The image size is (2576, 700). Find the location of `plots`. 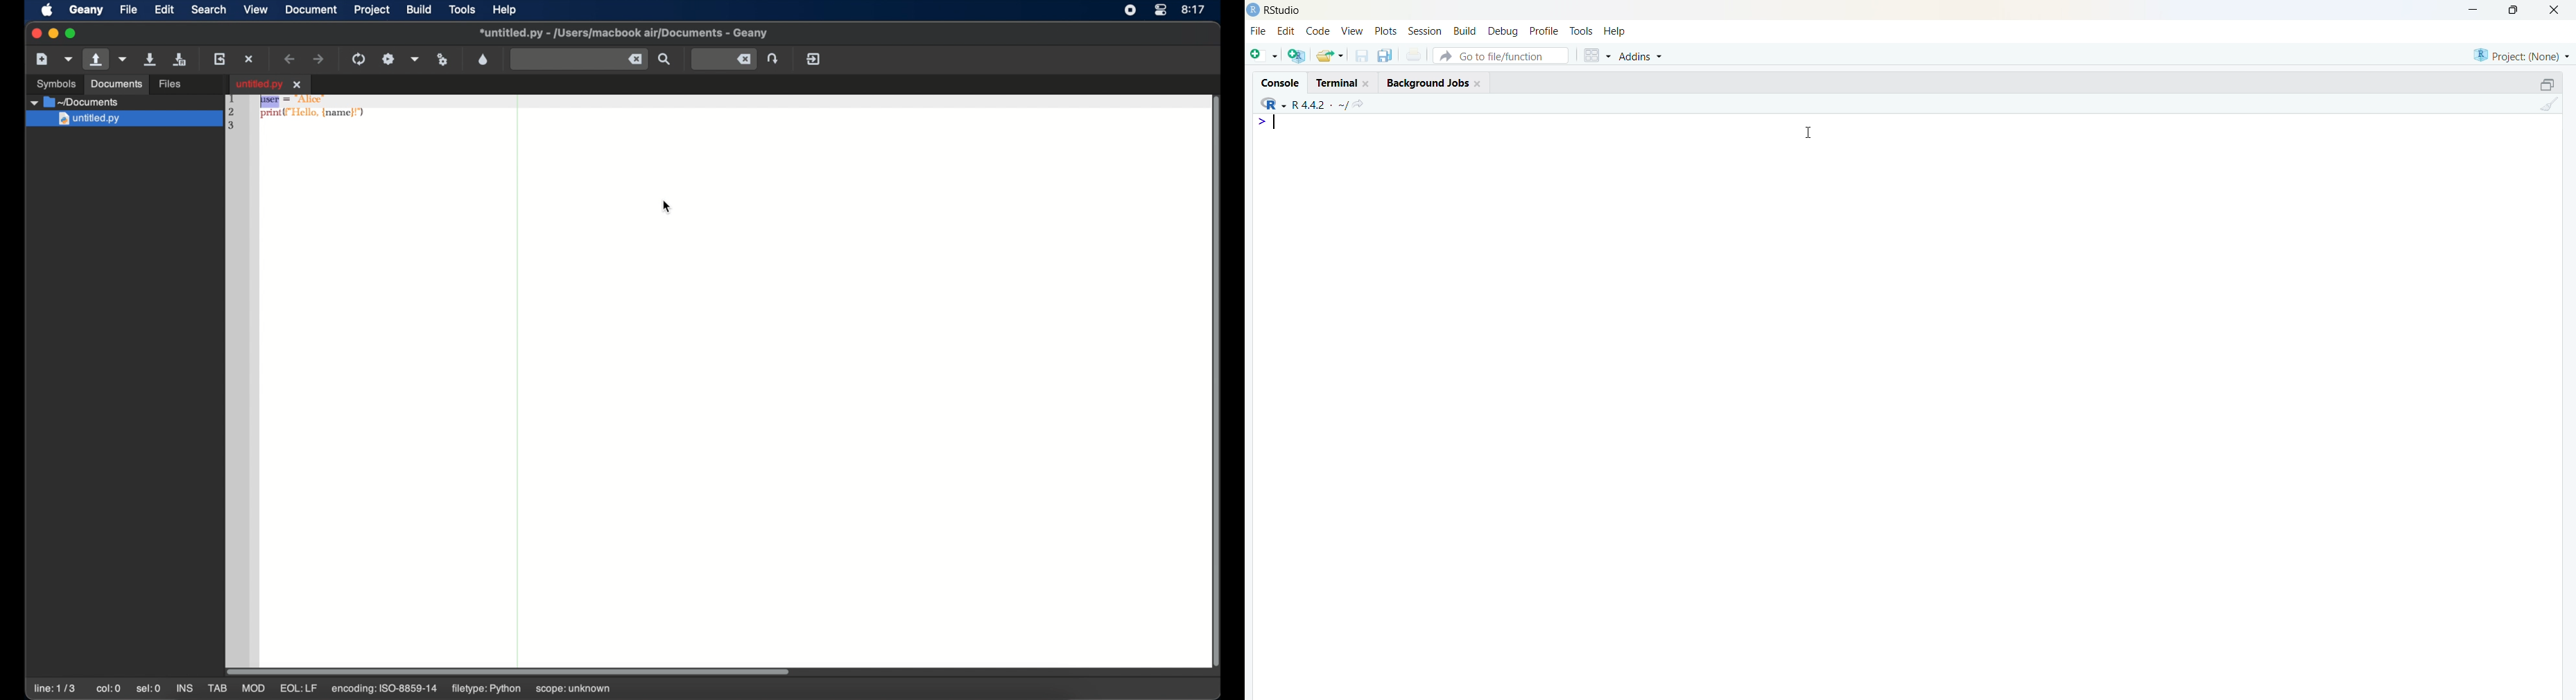

plots is located at coordinates (1388, 31).